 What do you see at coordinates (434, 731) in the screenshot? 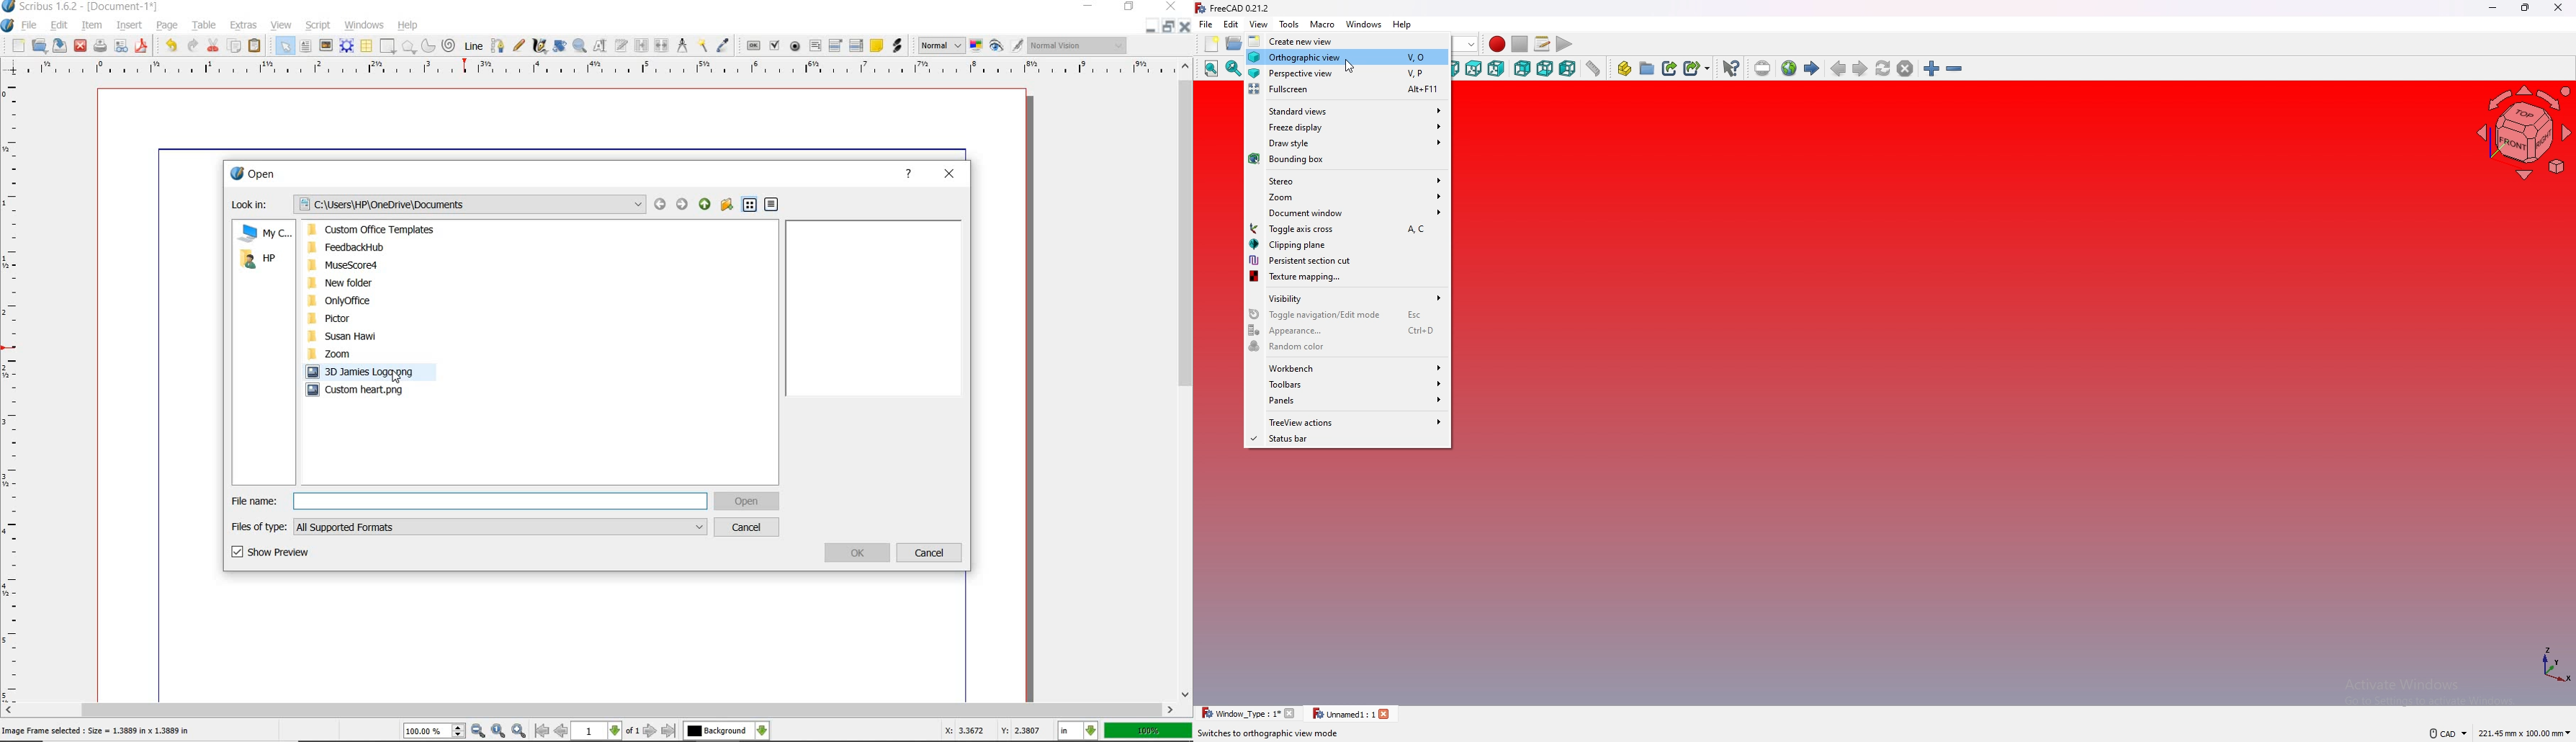
I see `Zoom 100.00%` at bounding box center [434, 731].